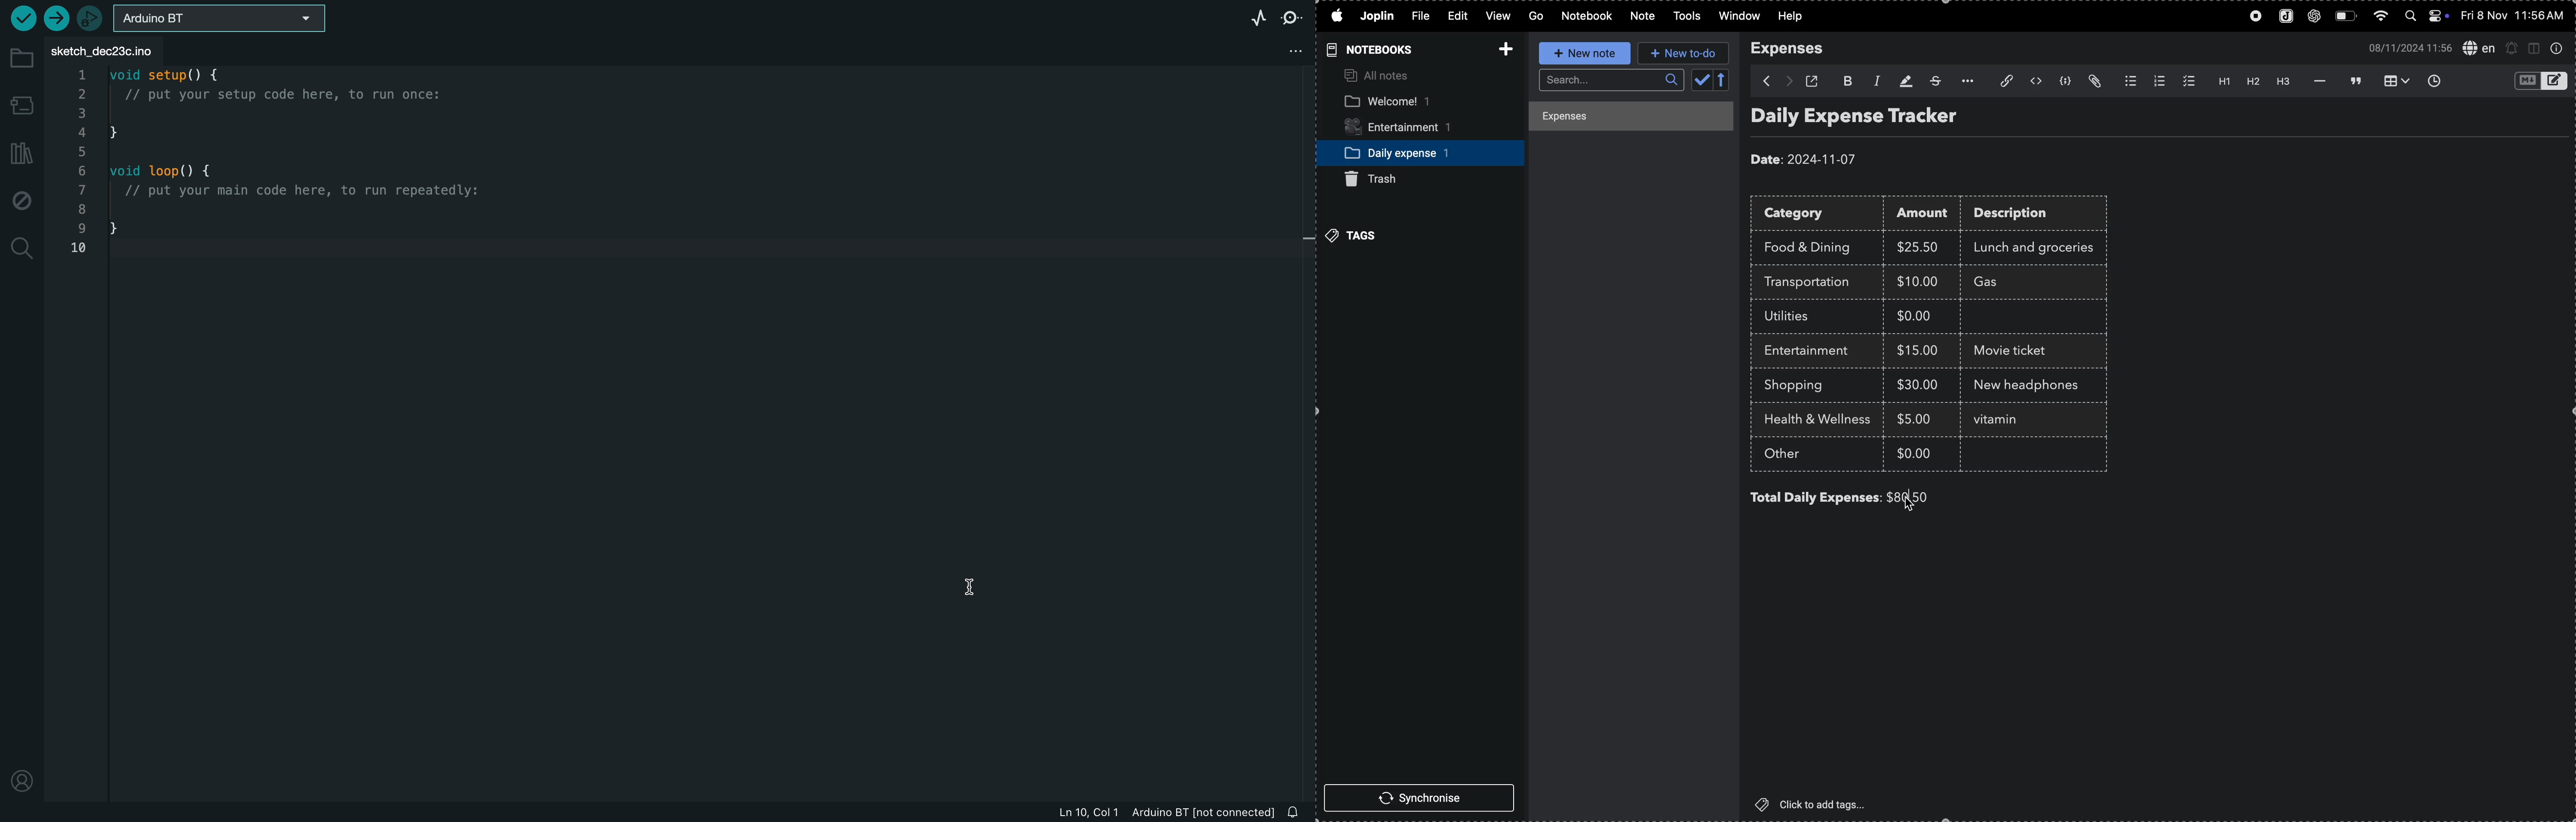  What do you see at coordinates (2283, 17) in the screenshot?
I see `joplin` at bounding box center [2283, 17].